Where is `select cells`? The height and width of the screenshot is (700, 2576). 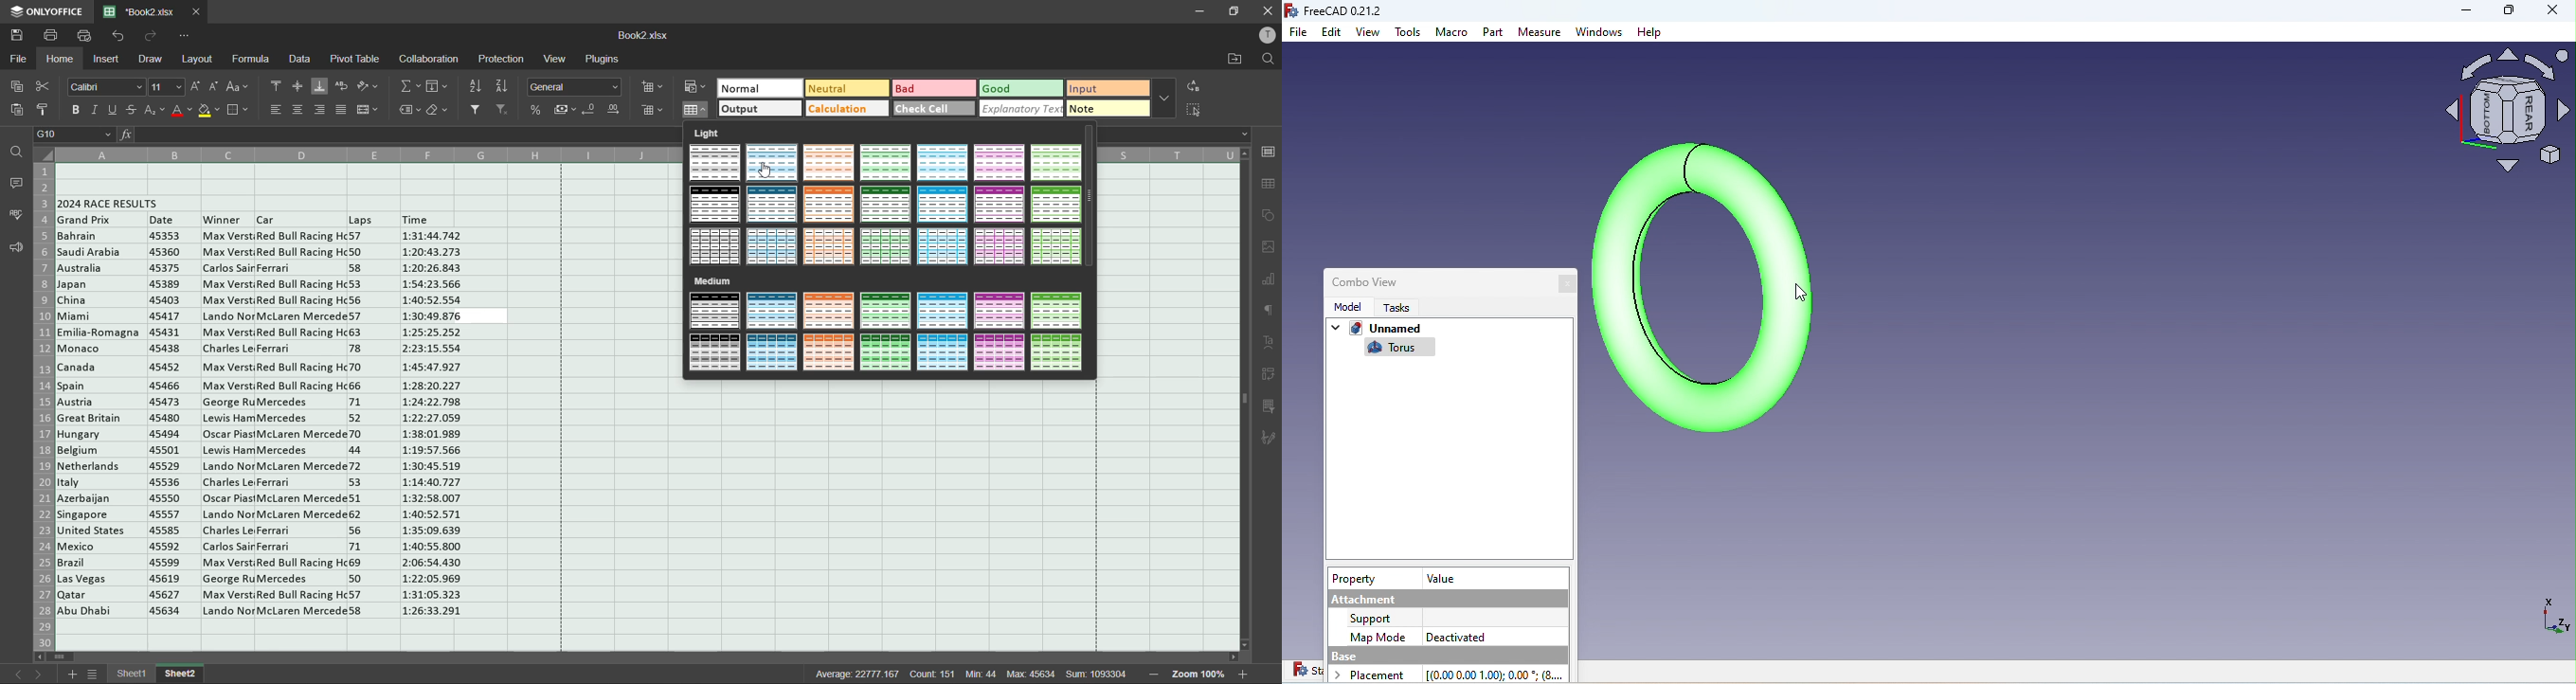 select cells is located at coordinates (1194, 113).